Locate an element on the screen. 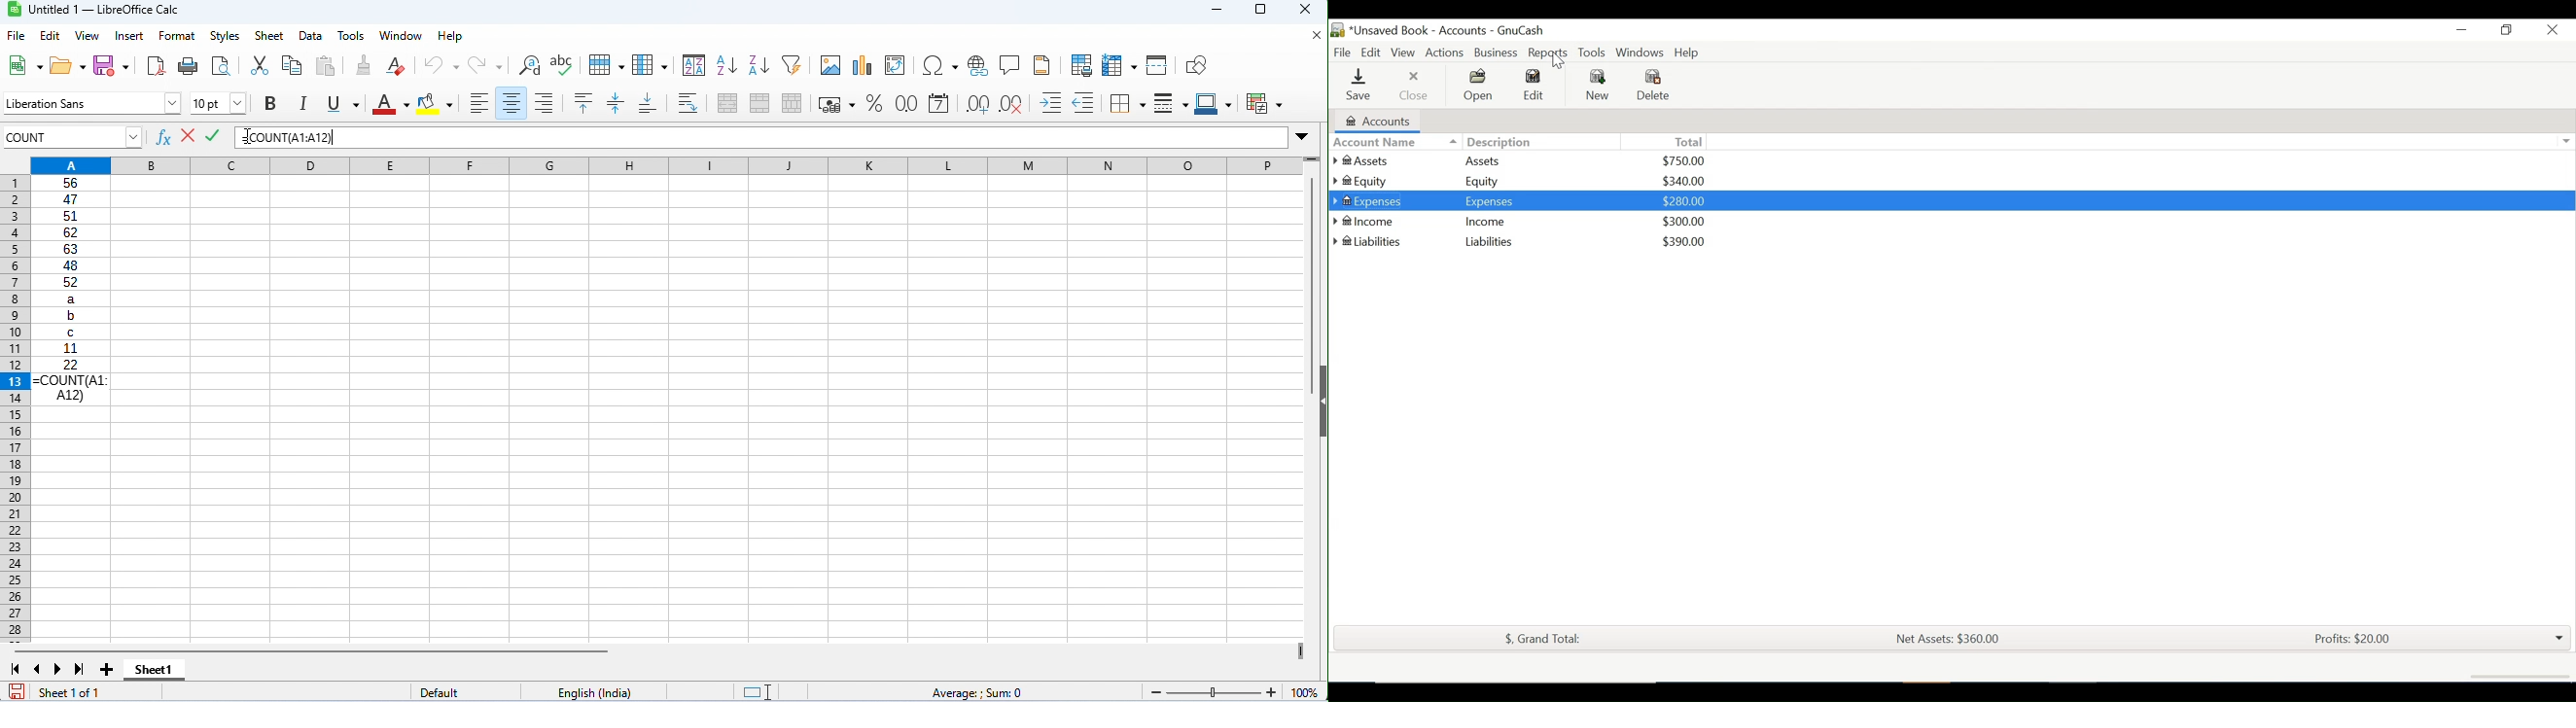 This screenshot has width=2576, height=728. 51 is located at coordinates (70, 217).